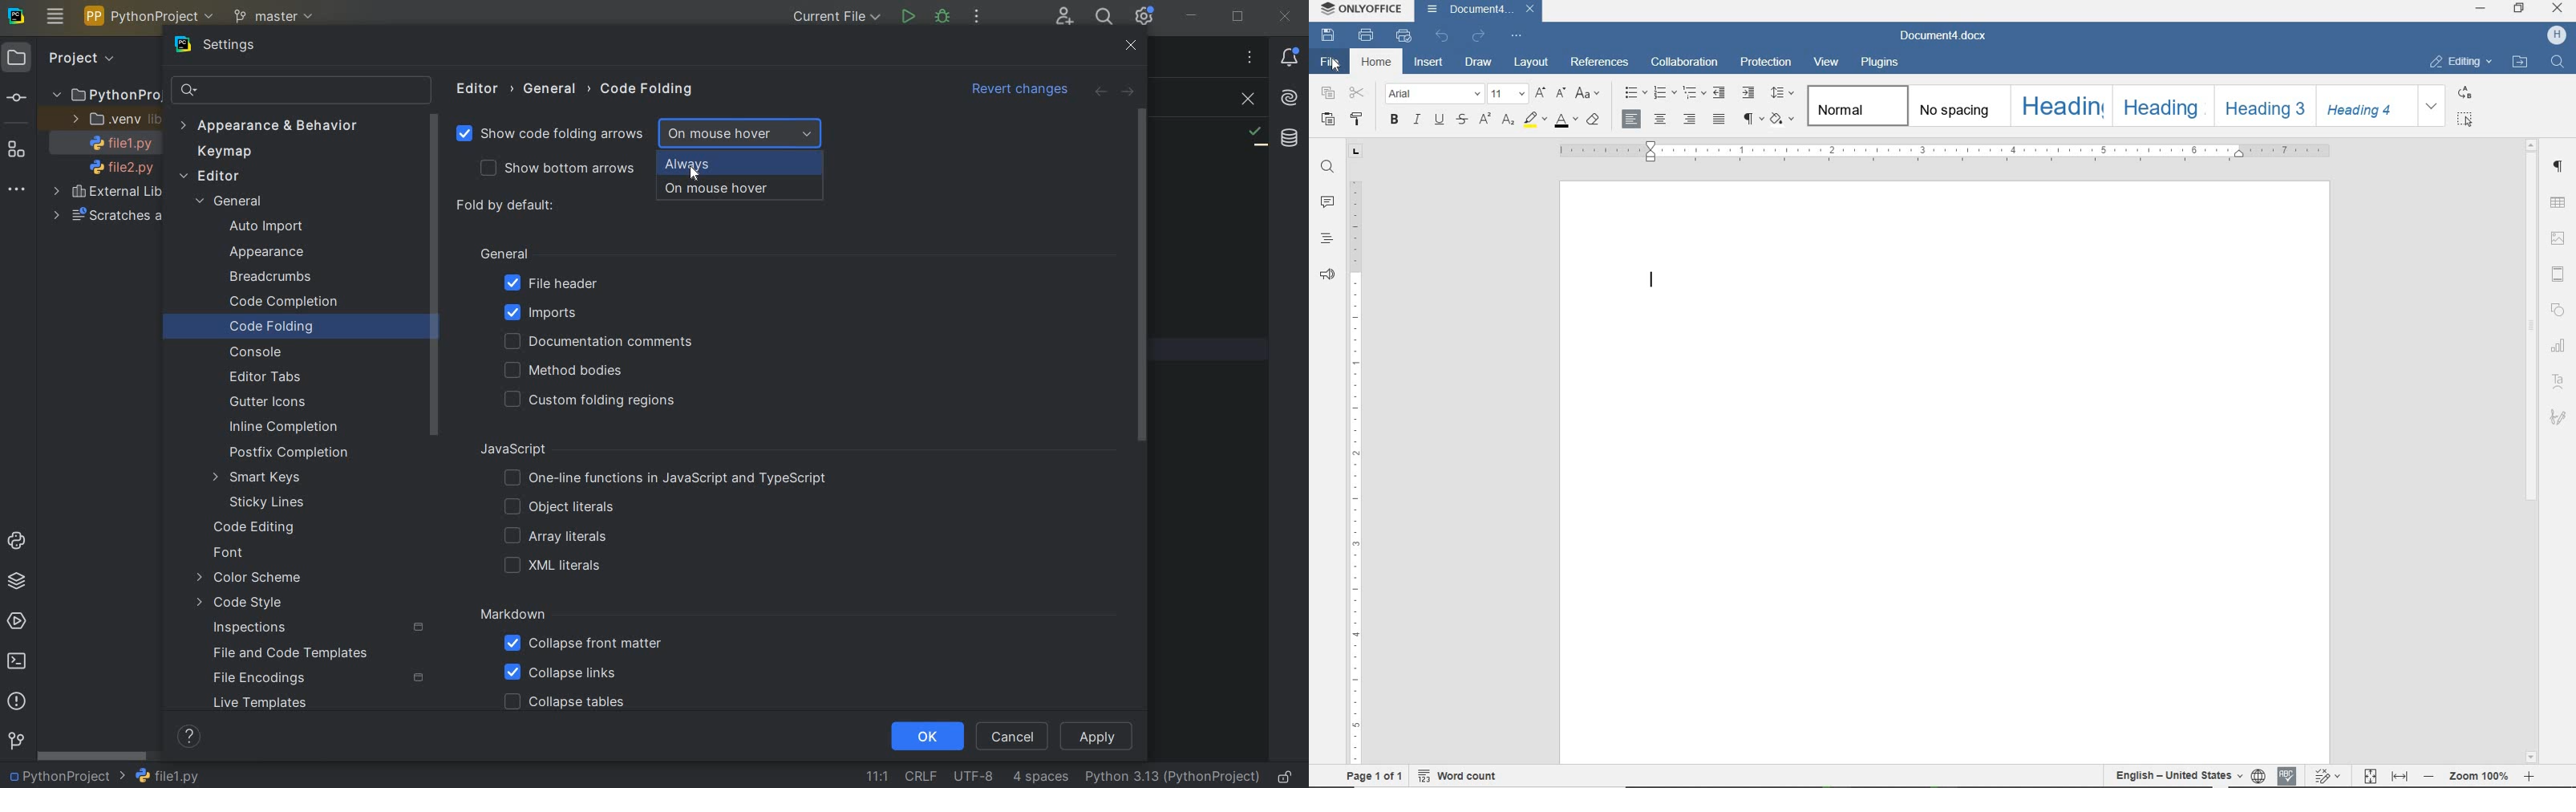  Describe the element at coordinates (1192, 17) in the screenshot. I see `MINIMIZE` at that location.